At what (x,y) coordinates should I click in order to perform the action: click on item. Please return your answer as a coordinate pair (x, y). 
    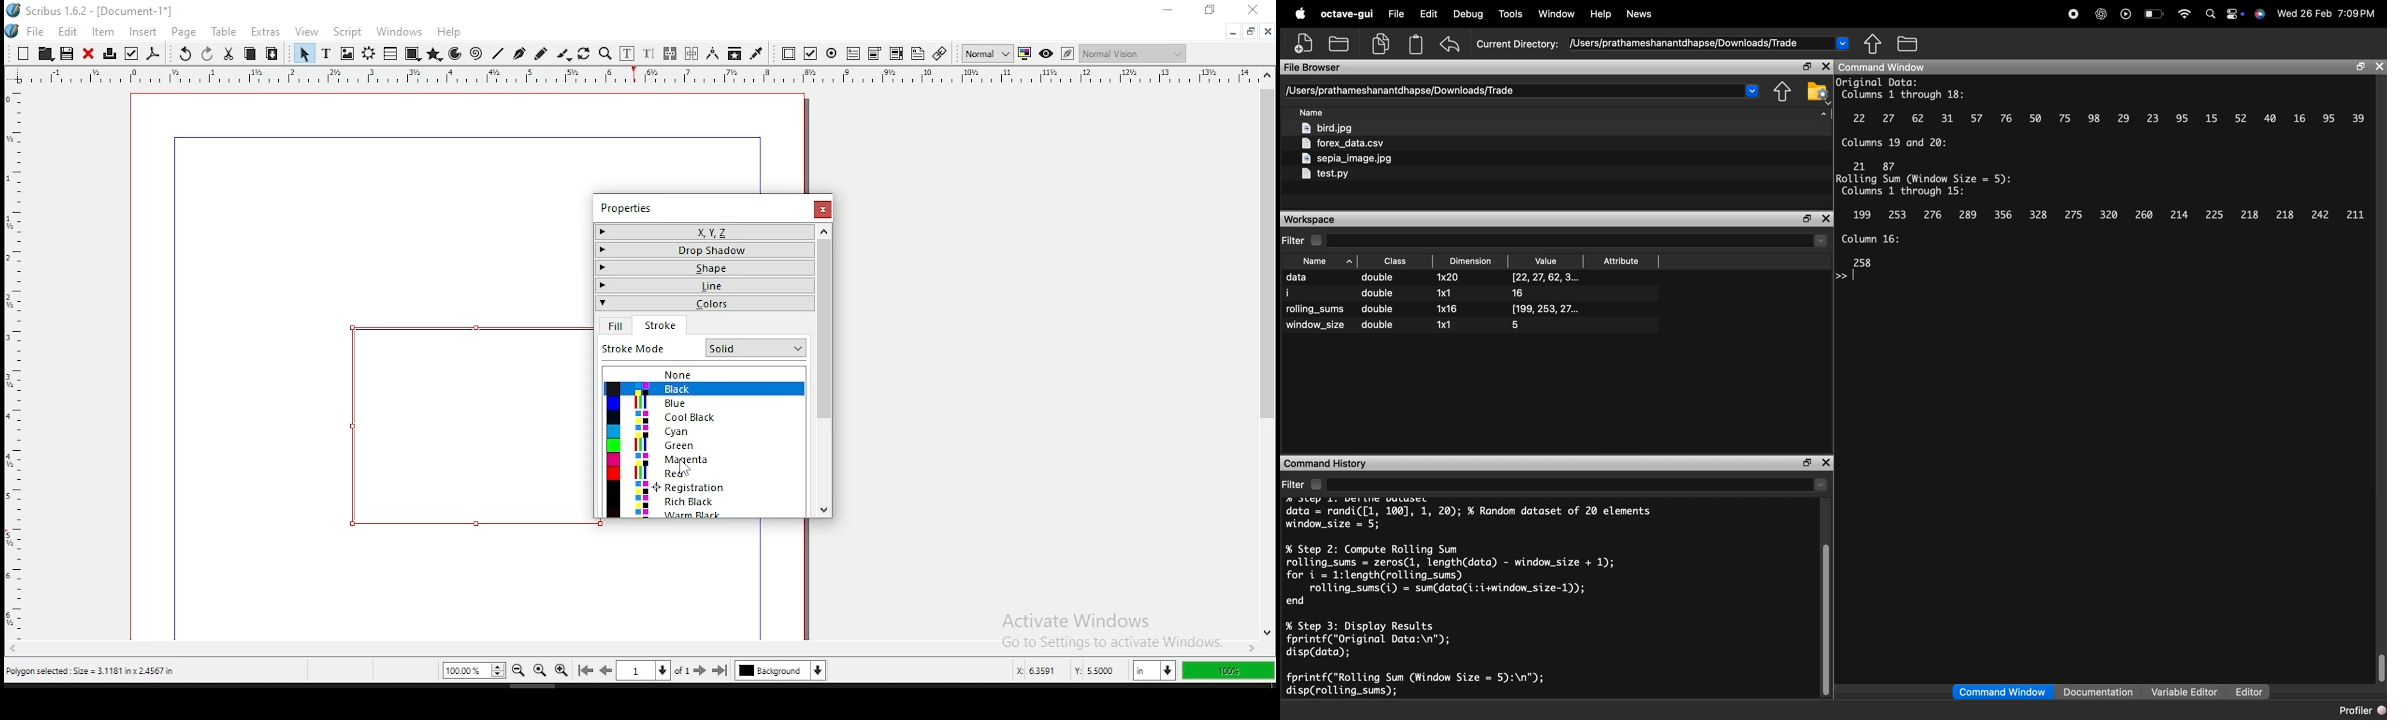
    Looking at the image, I should click on (103, 31).